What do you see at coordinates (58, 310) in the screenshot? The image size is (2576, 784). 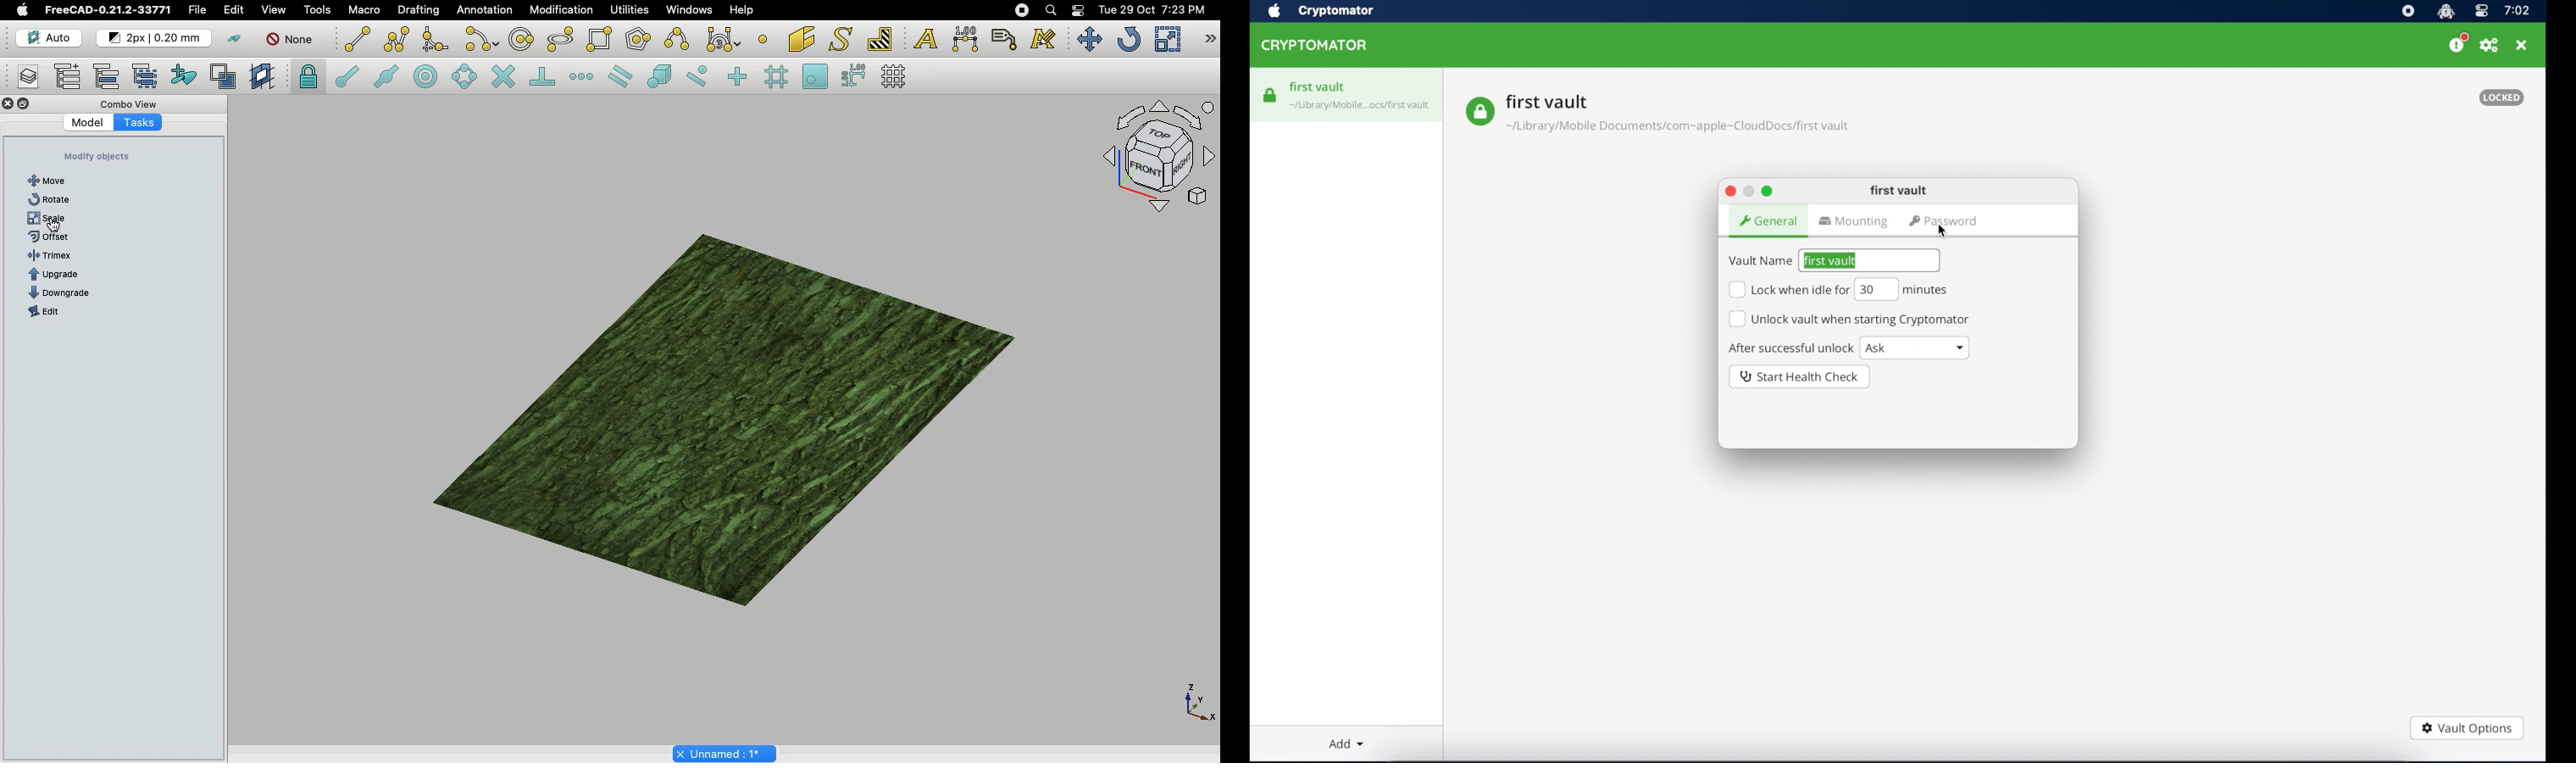 I see `Dimension` at bounding box center [58, 310].